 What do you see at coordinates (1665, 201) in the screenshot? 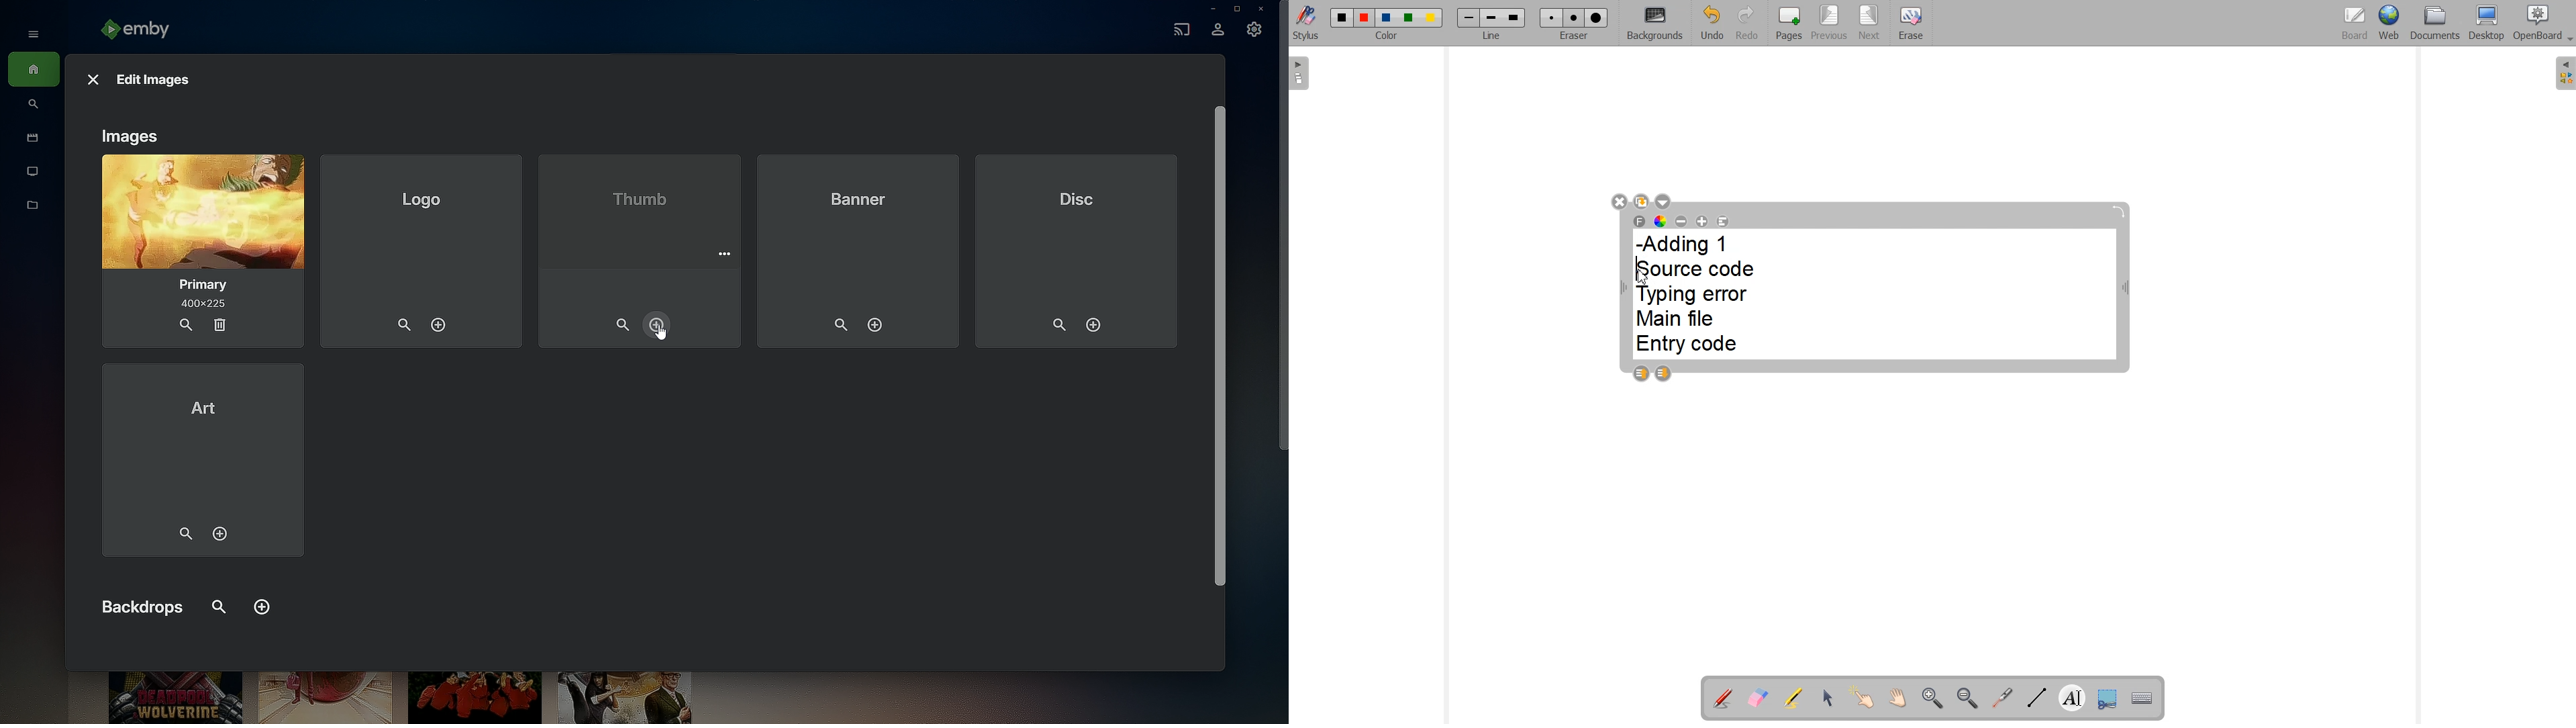
I see `Drop down box` at bounding box center [1665, 201].